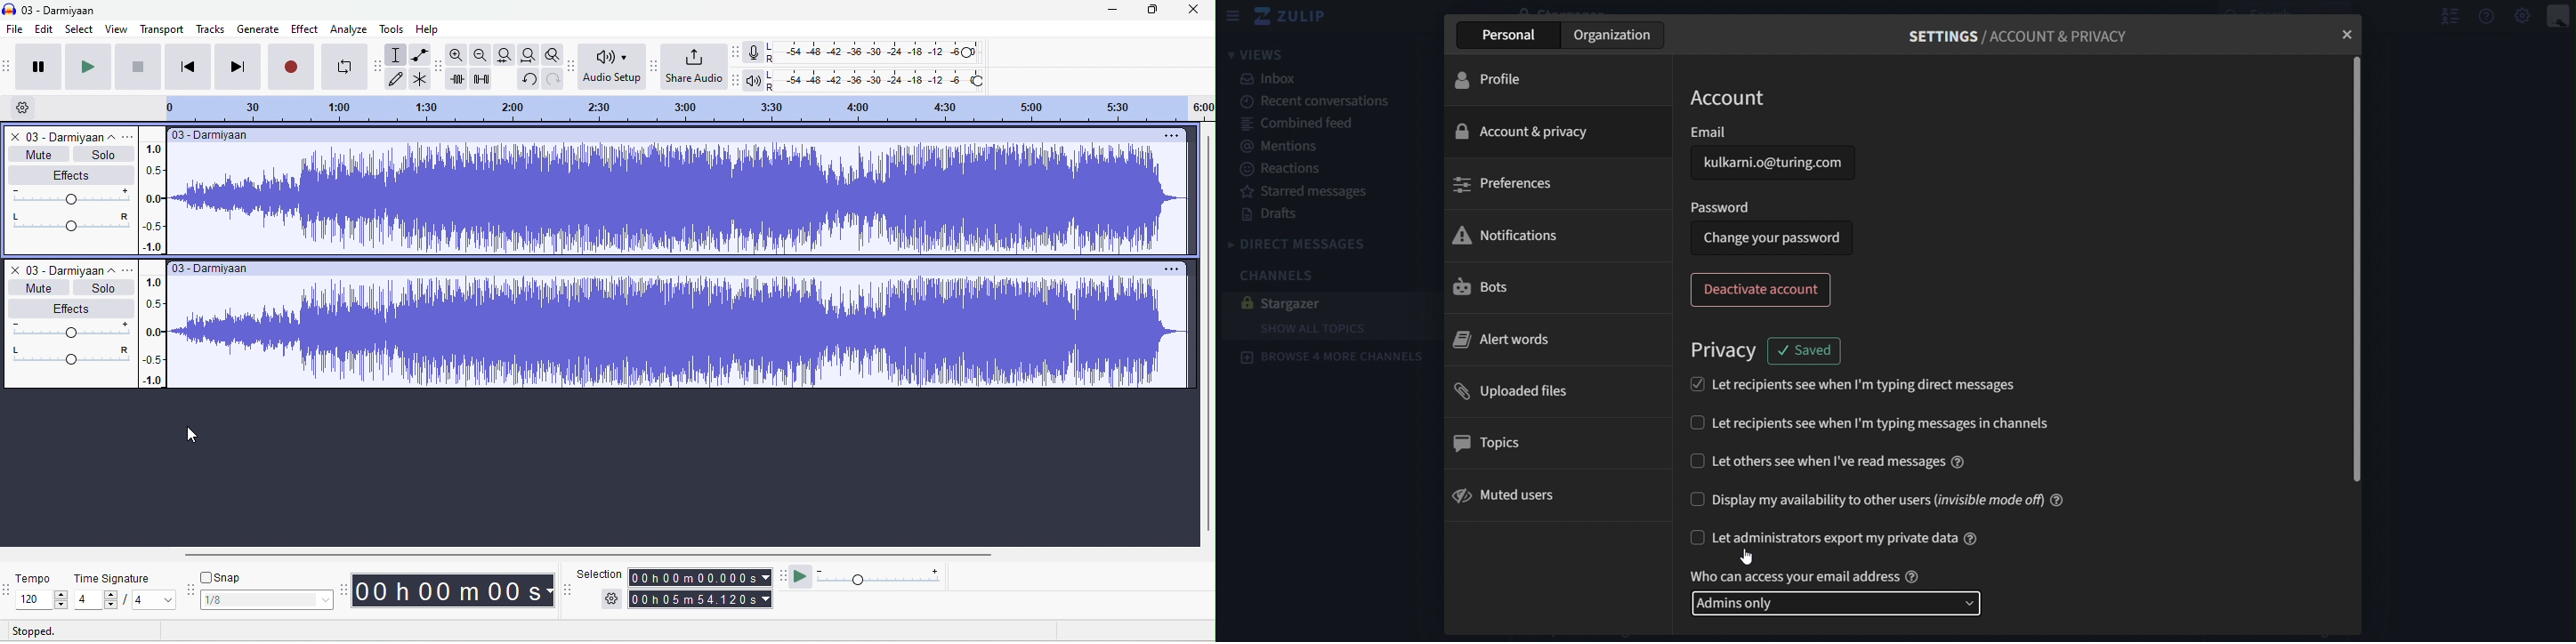  Describe the element at coordinates (753, 52) in the screenshot. I see `record meter` at that location.